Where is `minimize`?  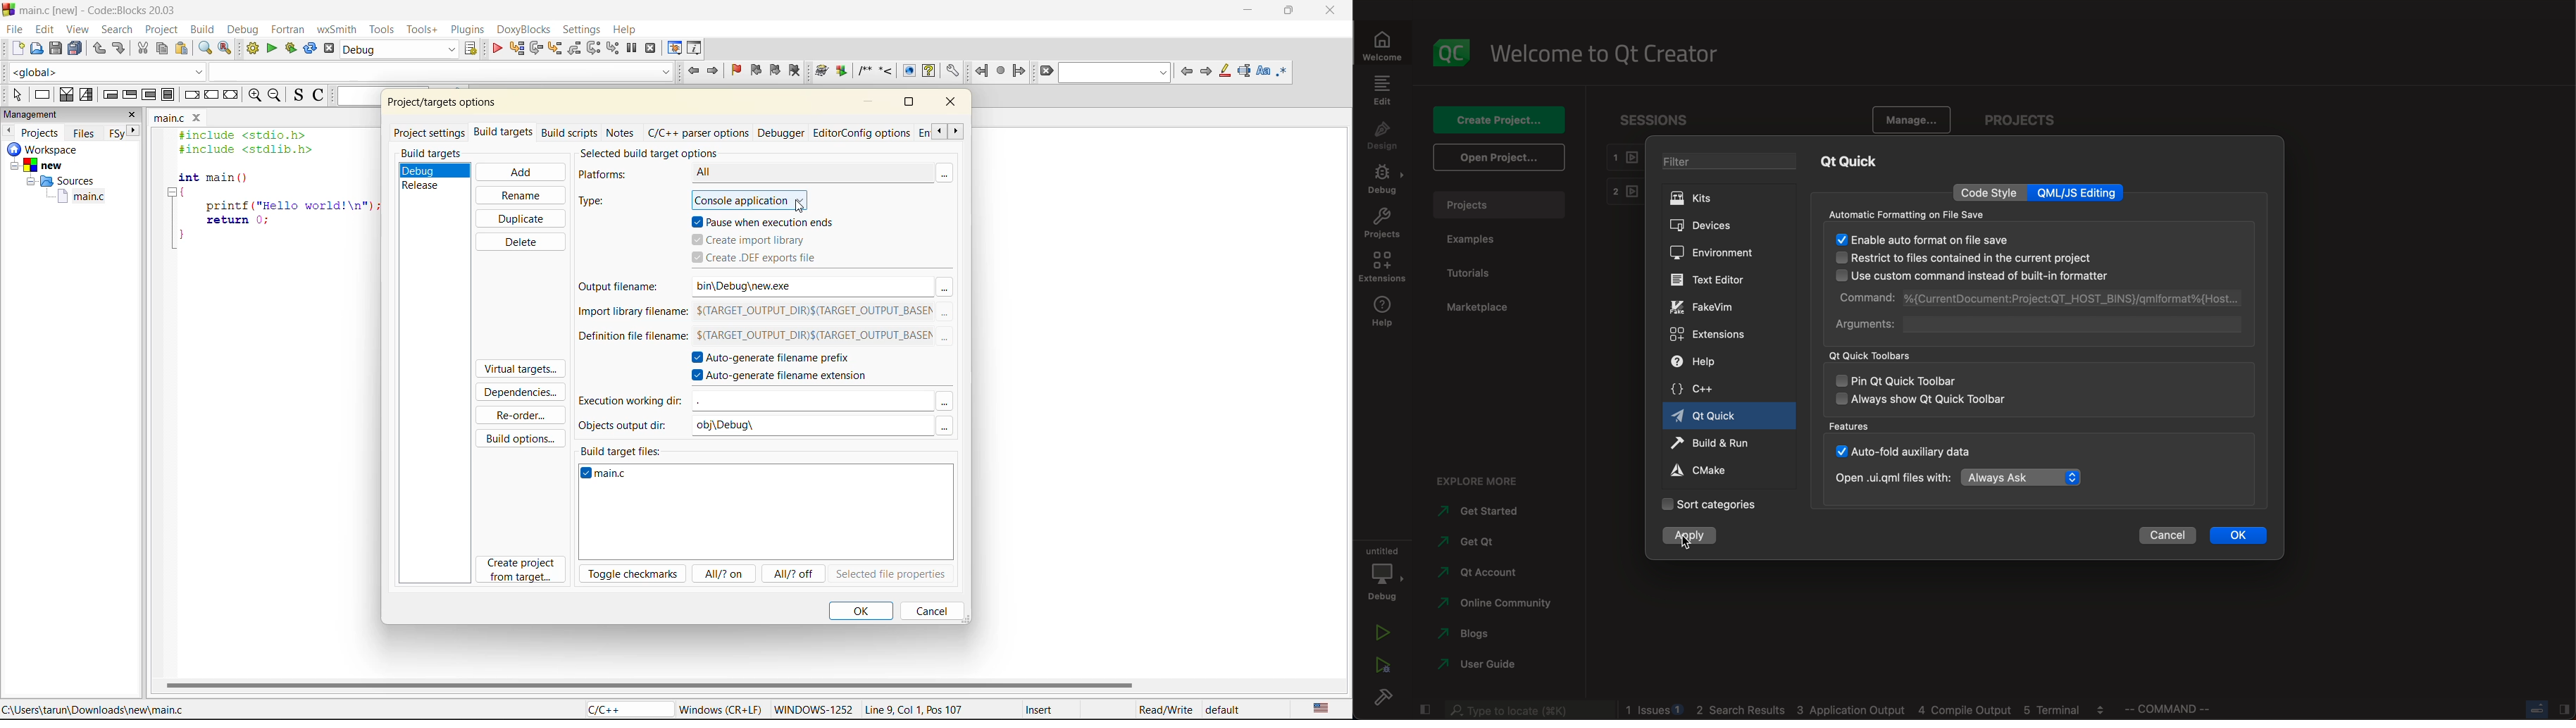
minimize is located at coordinates (874, 101).